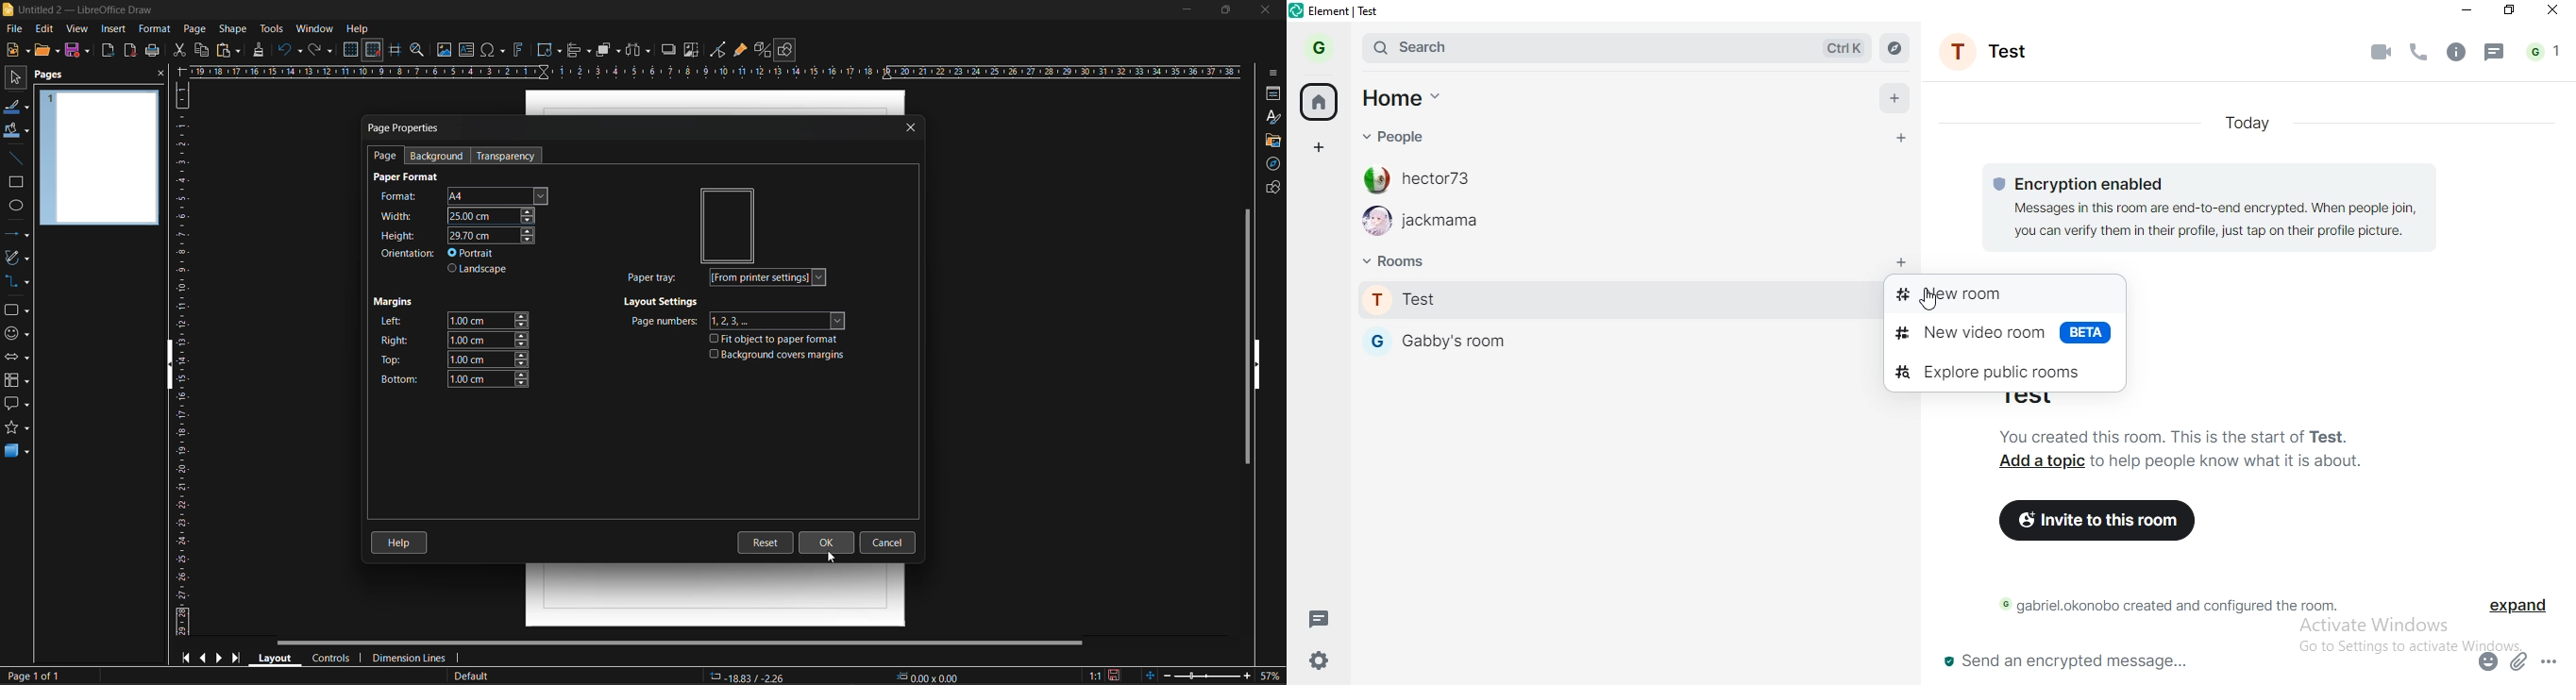 The width and height of the screenshot is (2576, 700). What do you see at coordinates (1902, 261) in the screenshot?
I see `add room` at bounding box center [1902, 261].